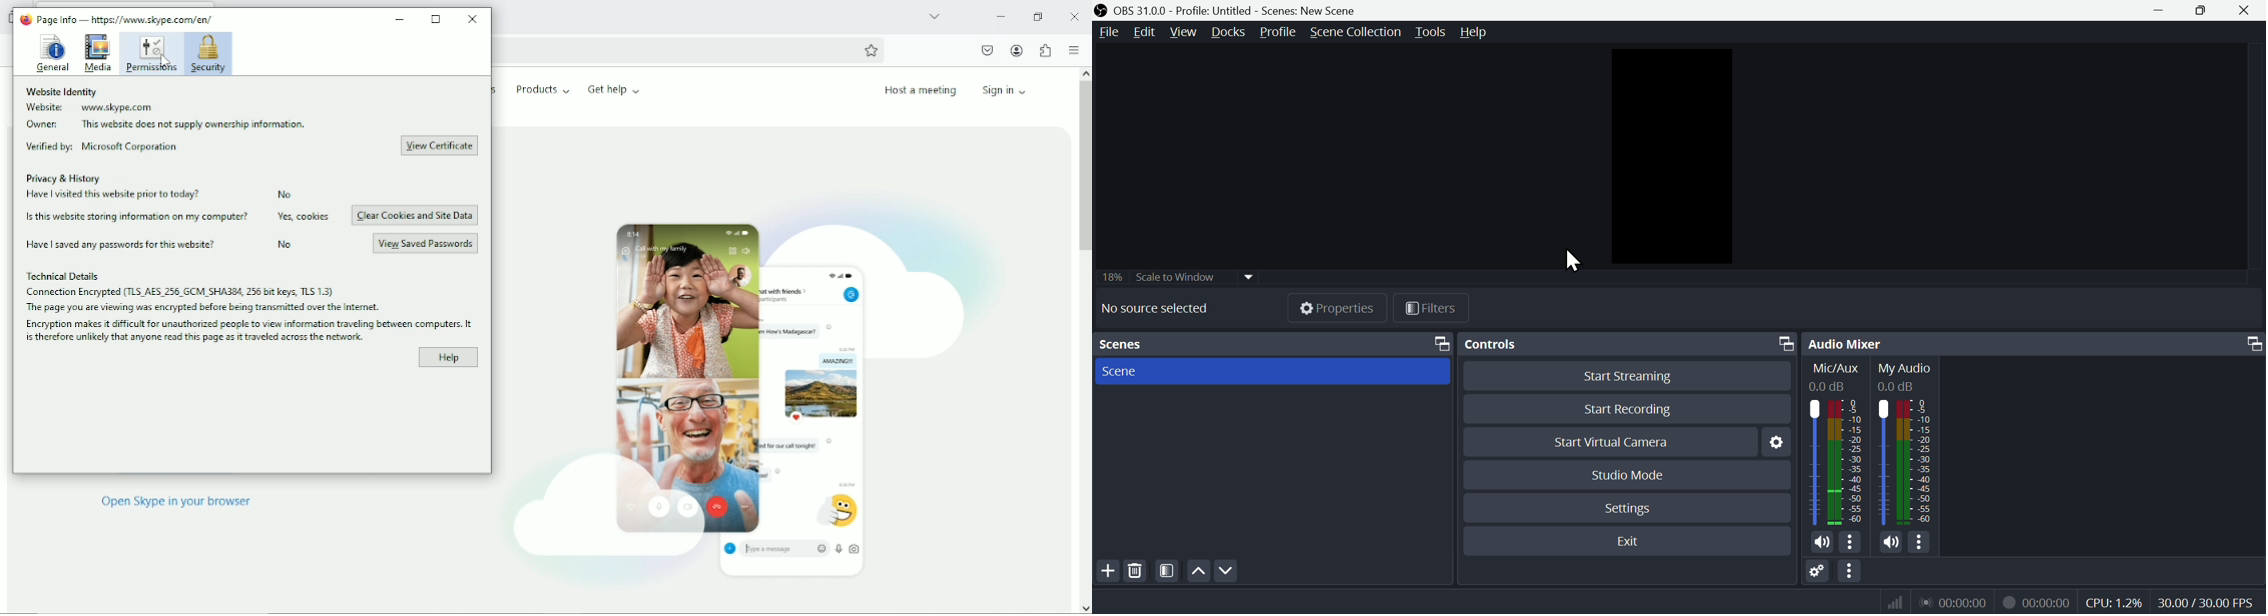 The width and height of the screenshot is (2268, 616). What do you see at coordinates (1628, 375) in the screenshot?
I see `Start Streaming` at bounding box center [1628, 375].